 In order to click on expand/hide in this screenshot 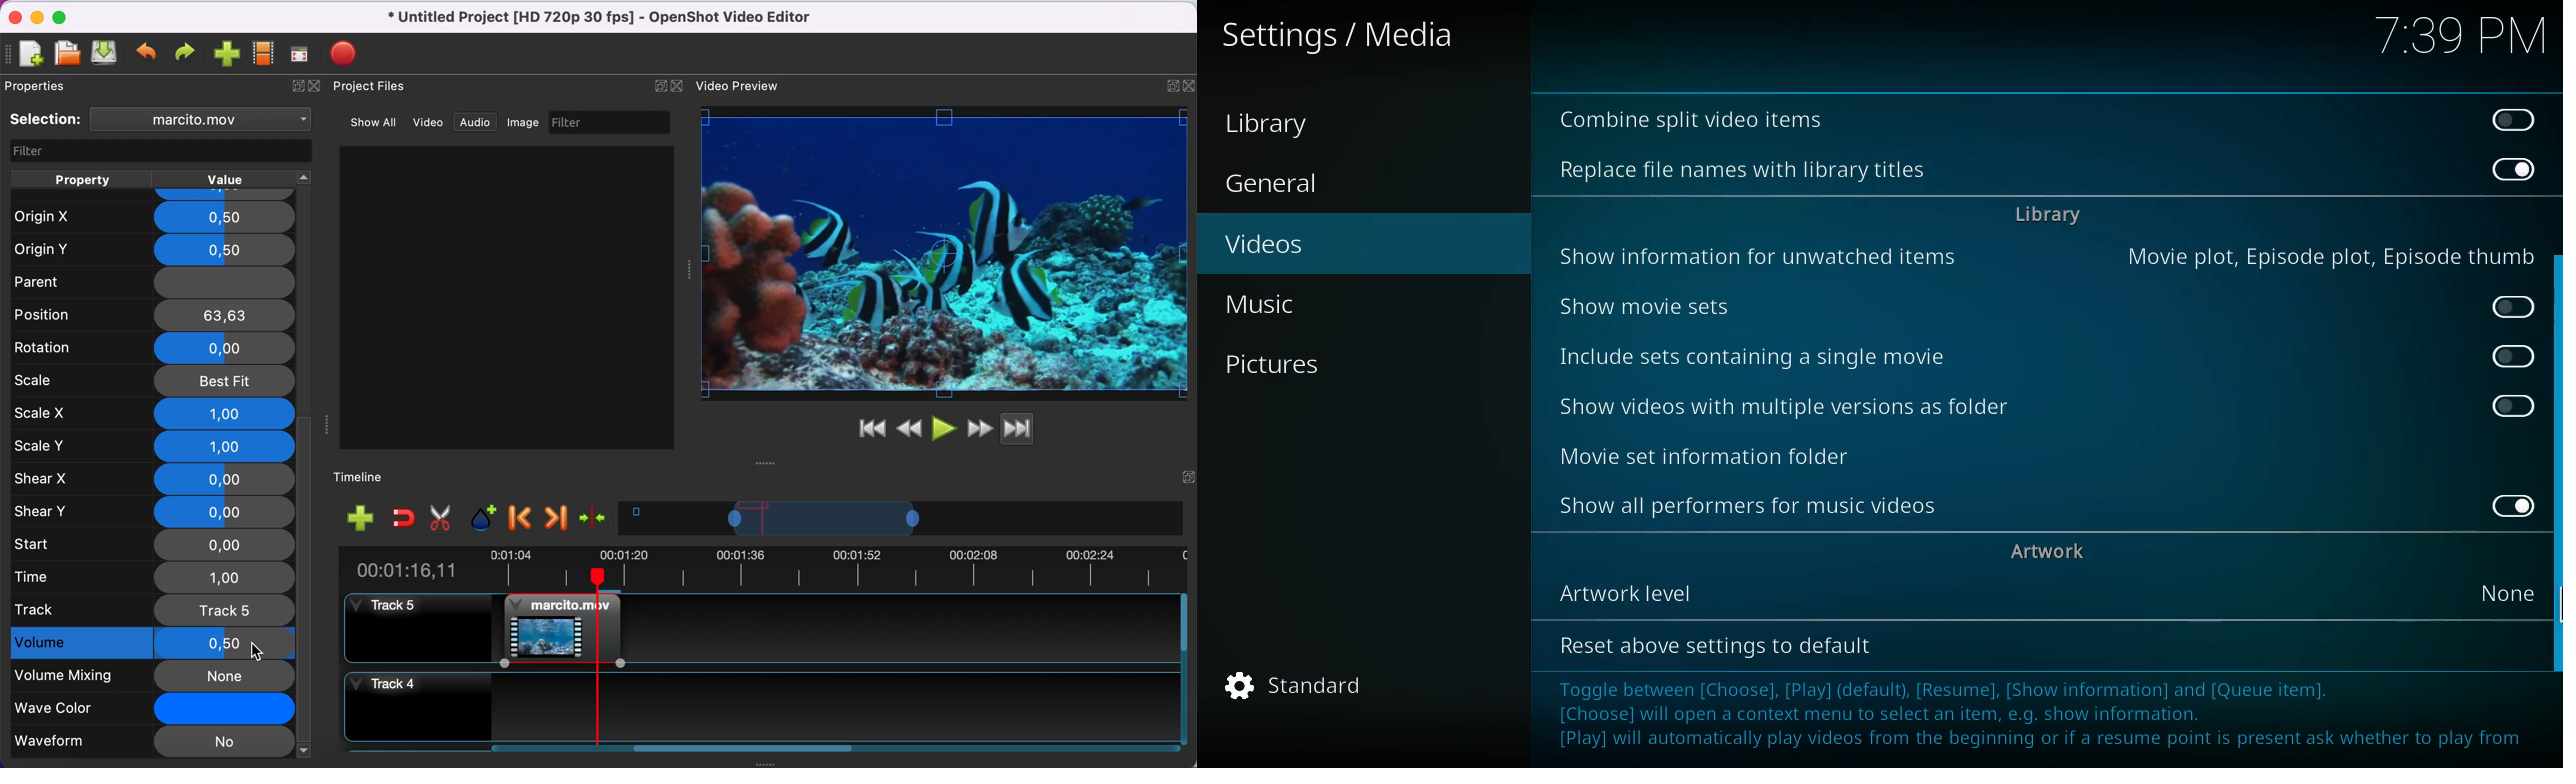, I will do `click(295, 88)`.